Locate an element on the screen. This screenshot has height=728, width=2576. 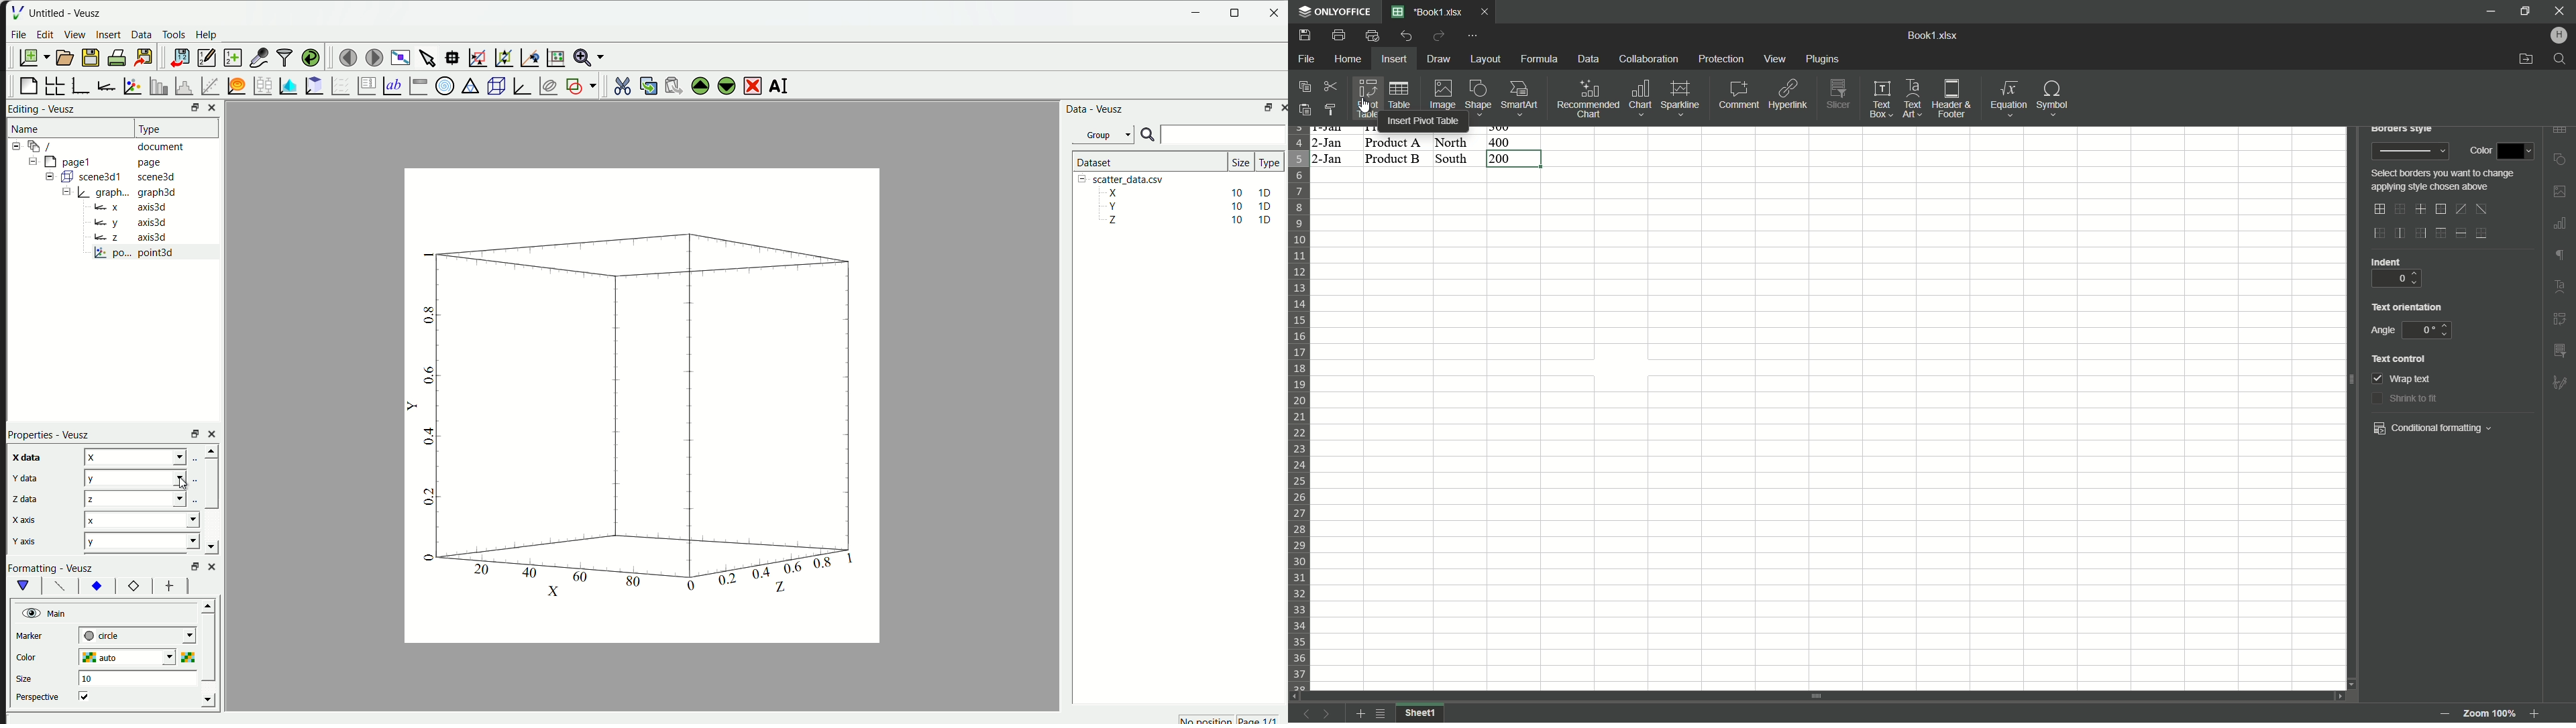
Data is located at coordinates (1586, 58).